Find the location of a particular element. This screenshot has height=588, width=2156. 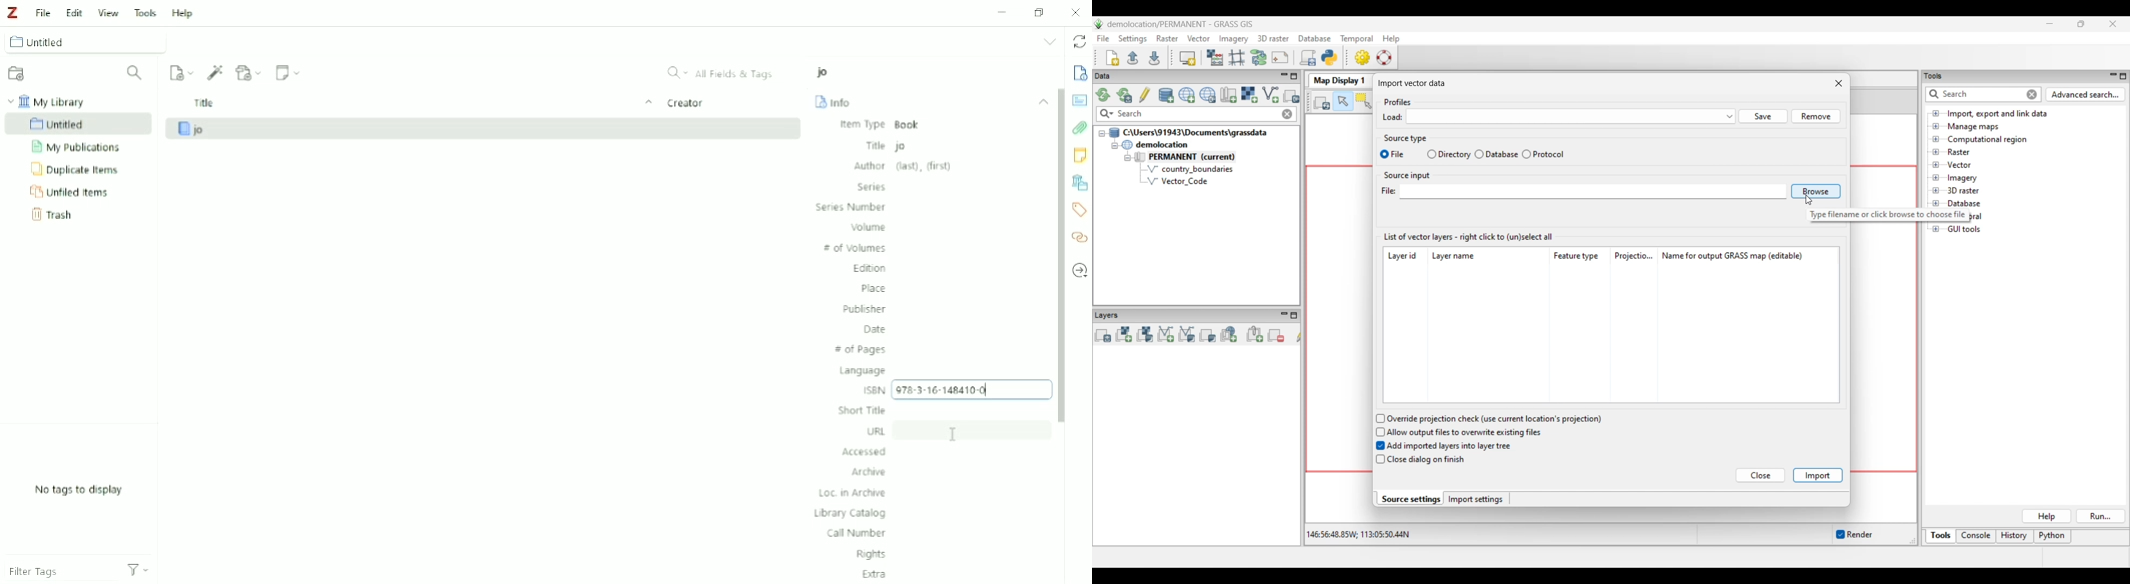

ISBN is located at coordinates (873, 390).